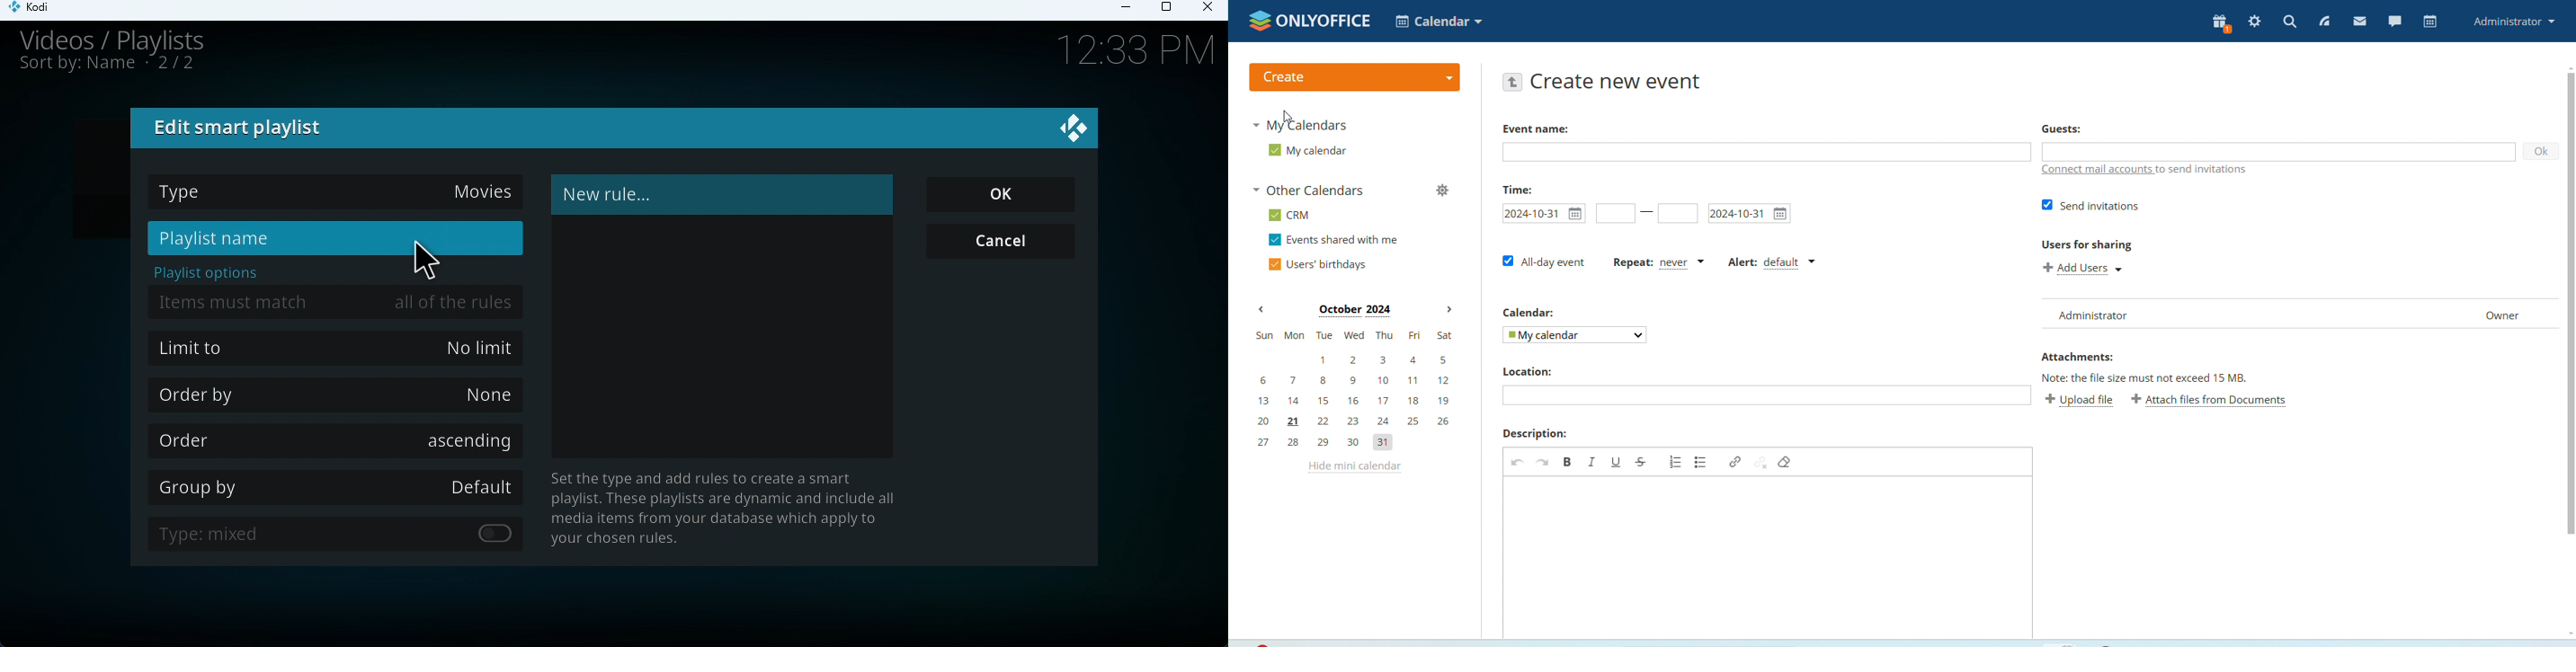  I want to click on ok, so click(2541, 151).